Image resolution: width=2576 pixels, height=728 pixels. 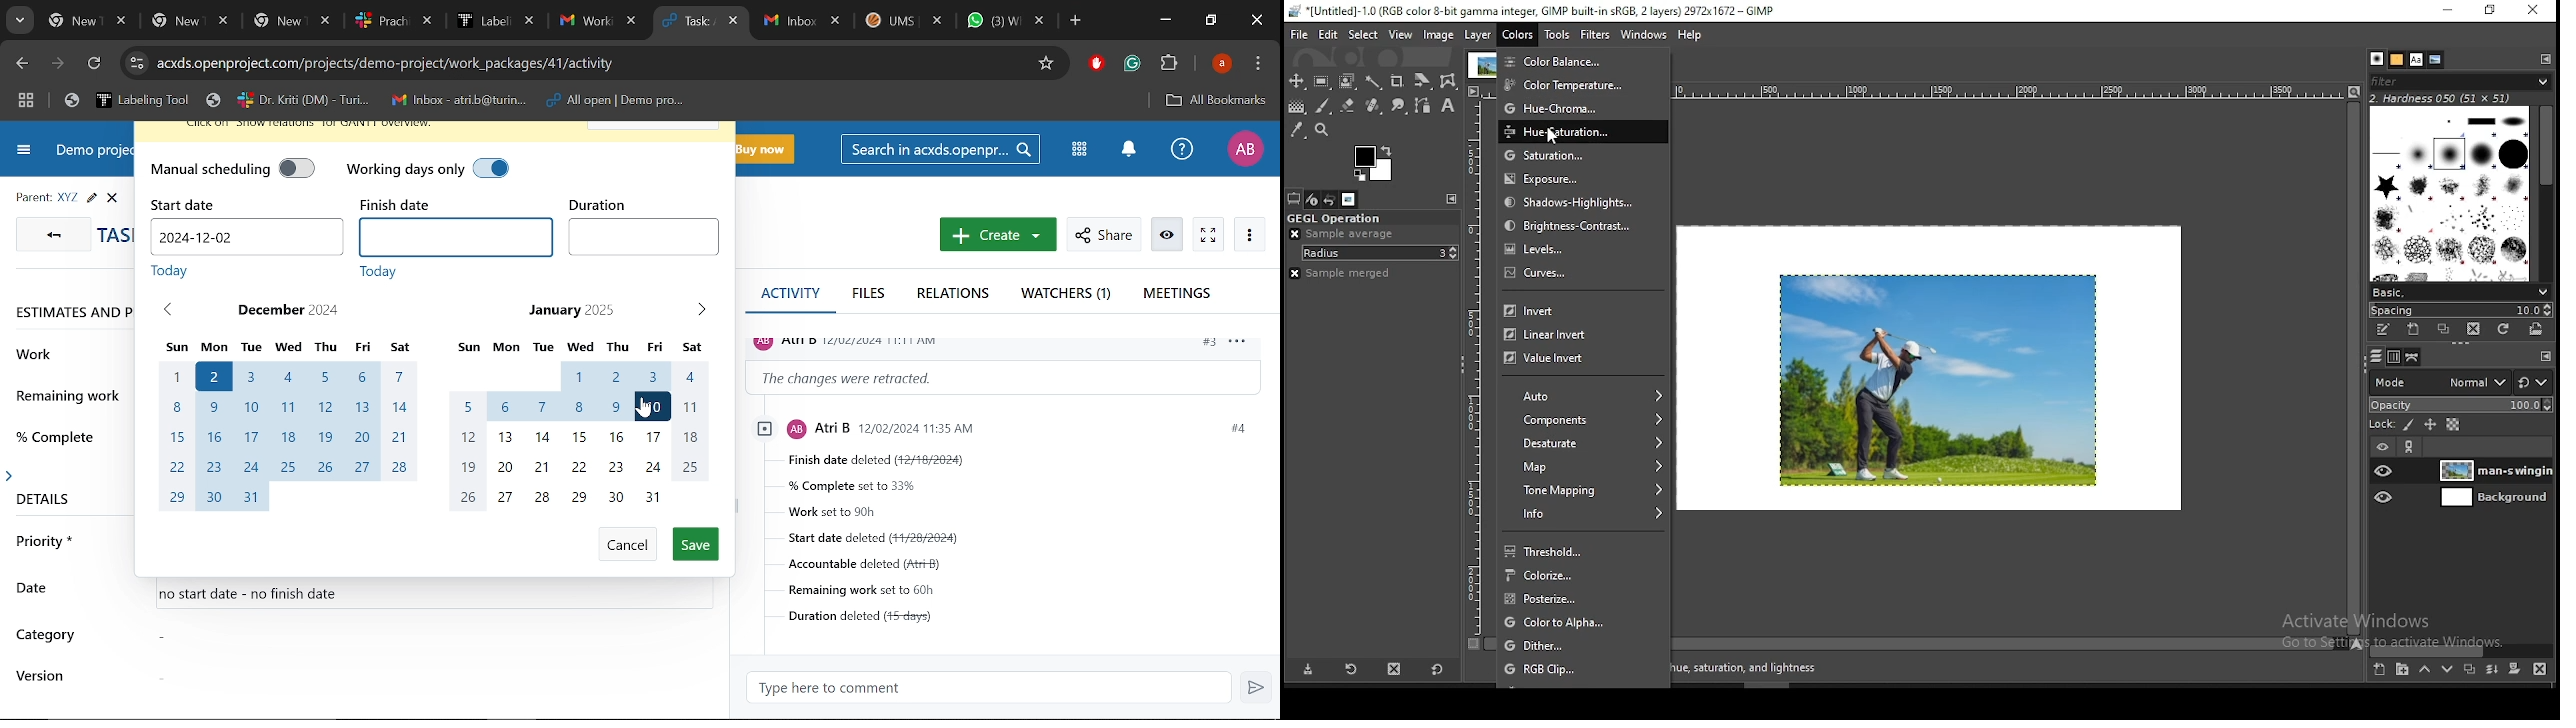 What do you see at coordinates (571, 308) in the screenshot?
I see `January 2025` at bounding box center [571, 308].